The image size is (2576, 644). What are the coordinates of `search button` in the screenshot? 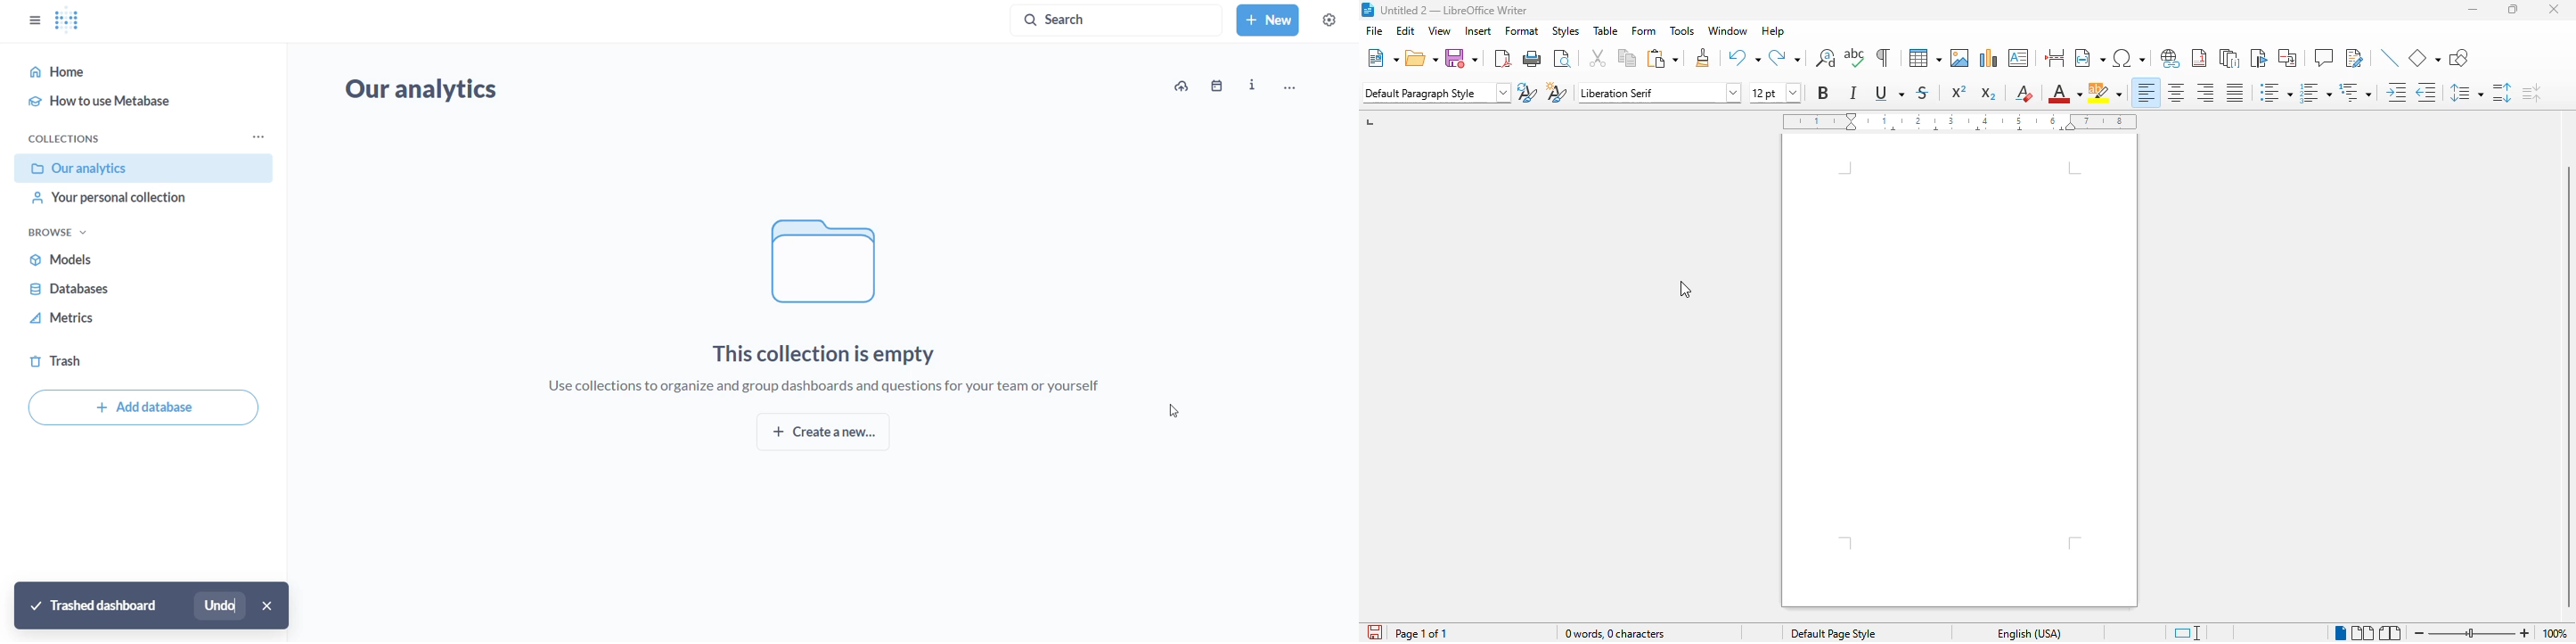 It's located at (1118, 21).